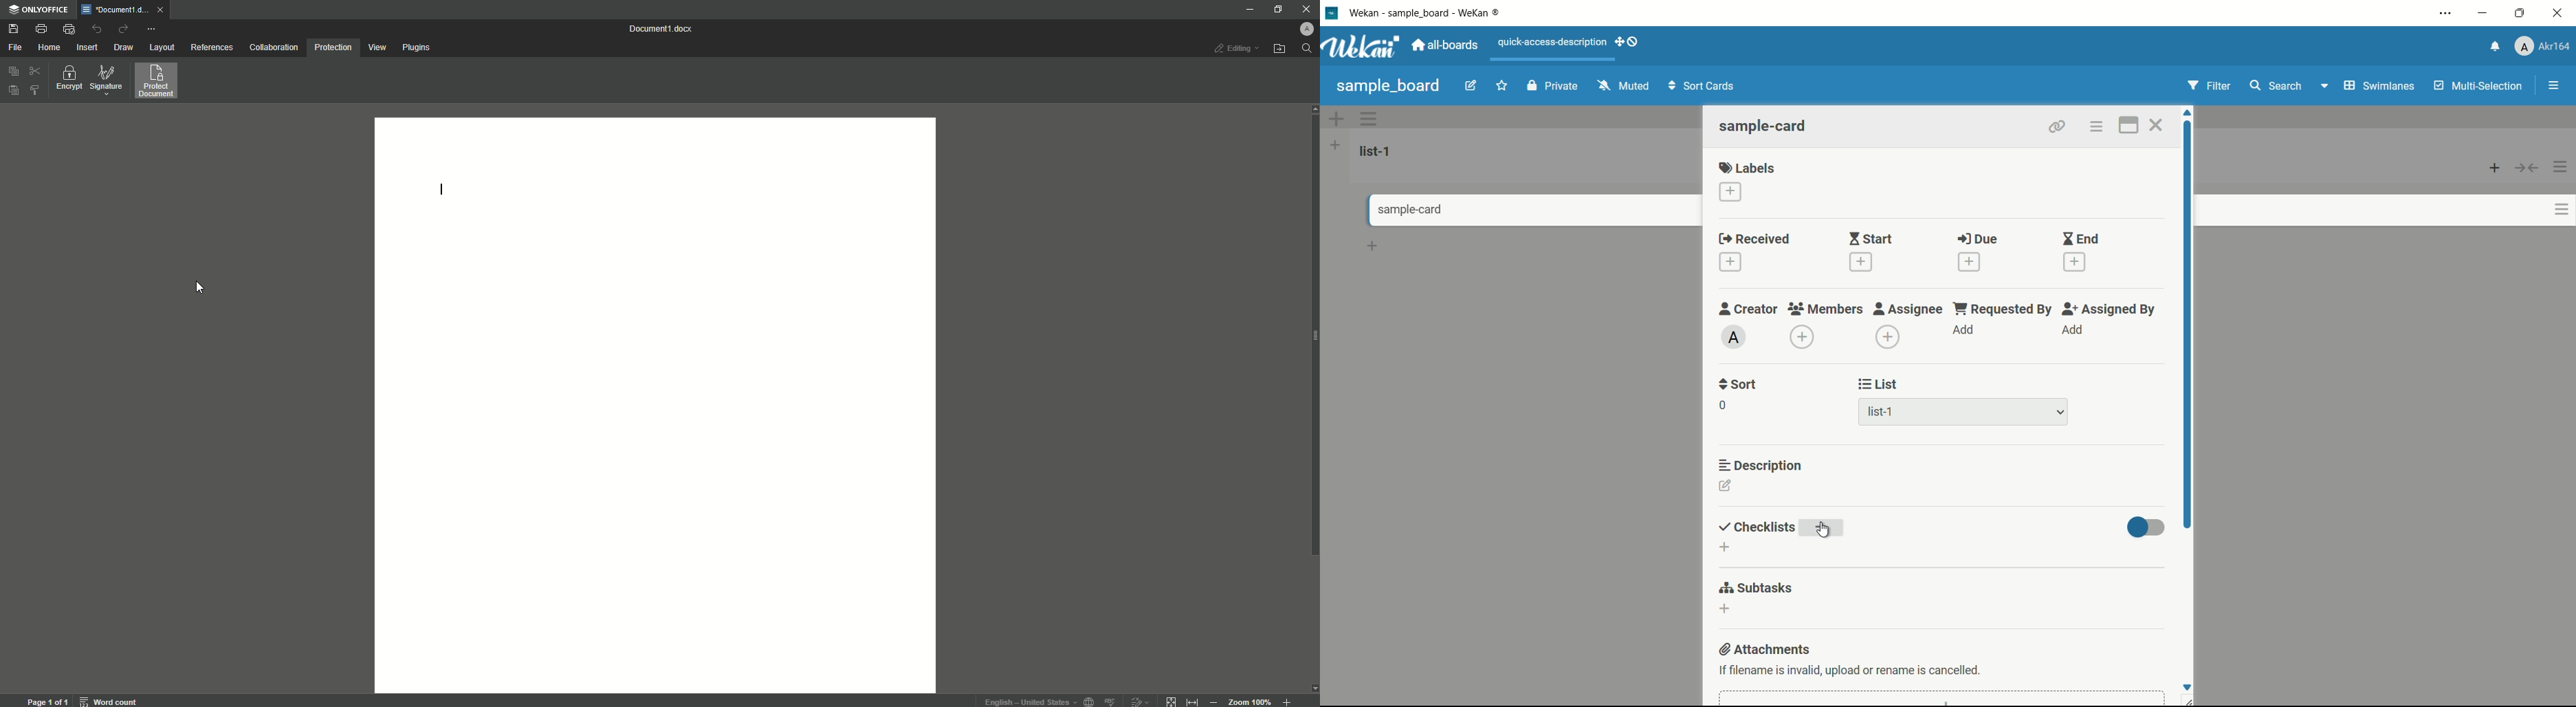 The height and width of the screenshot is (728, 2576). Describe the element at coordinates (376, 47) in the screenshot. I see `View` at that location.